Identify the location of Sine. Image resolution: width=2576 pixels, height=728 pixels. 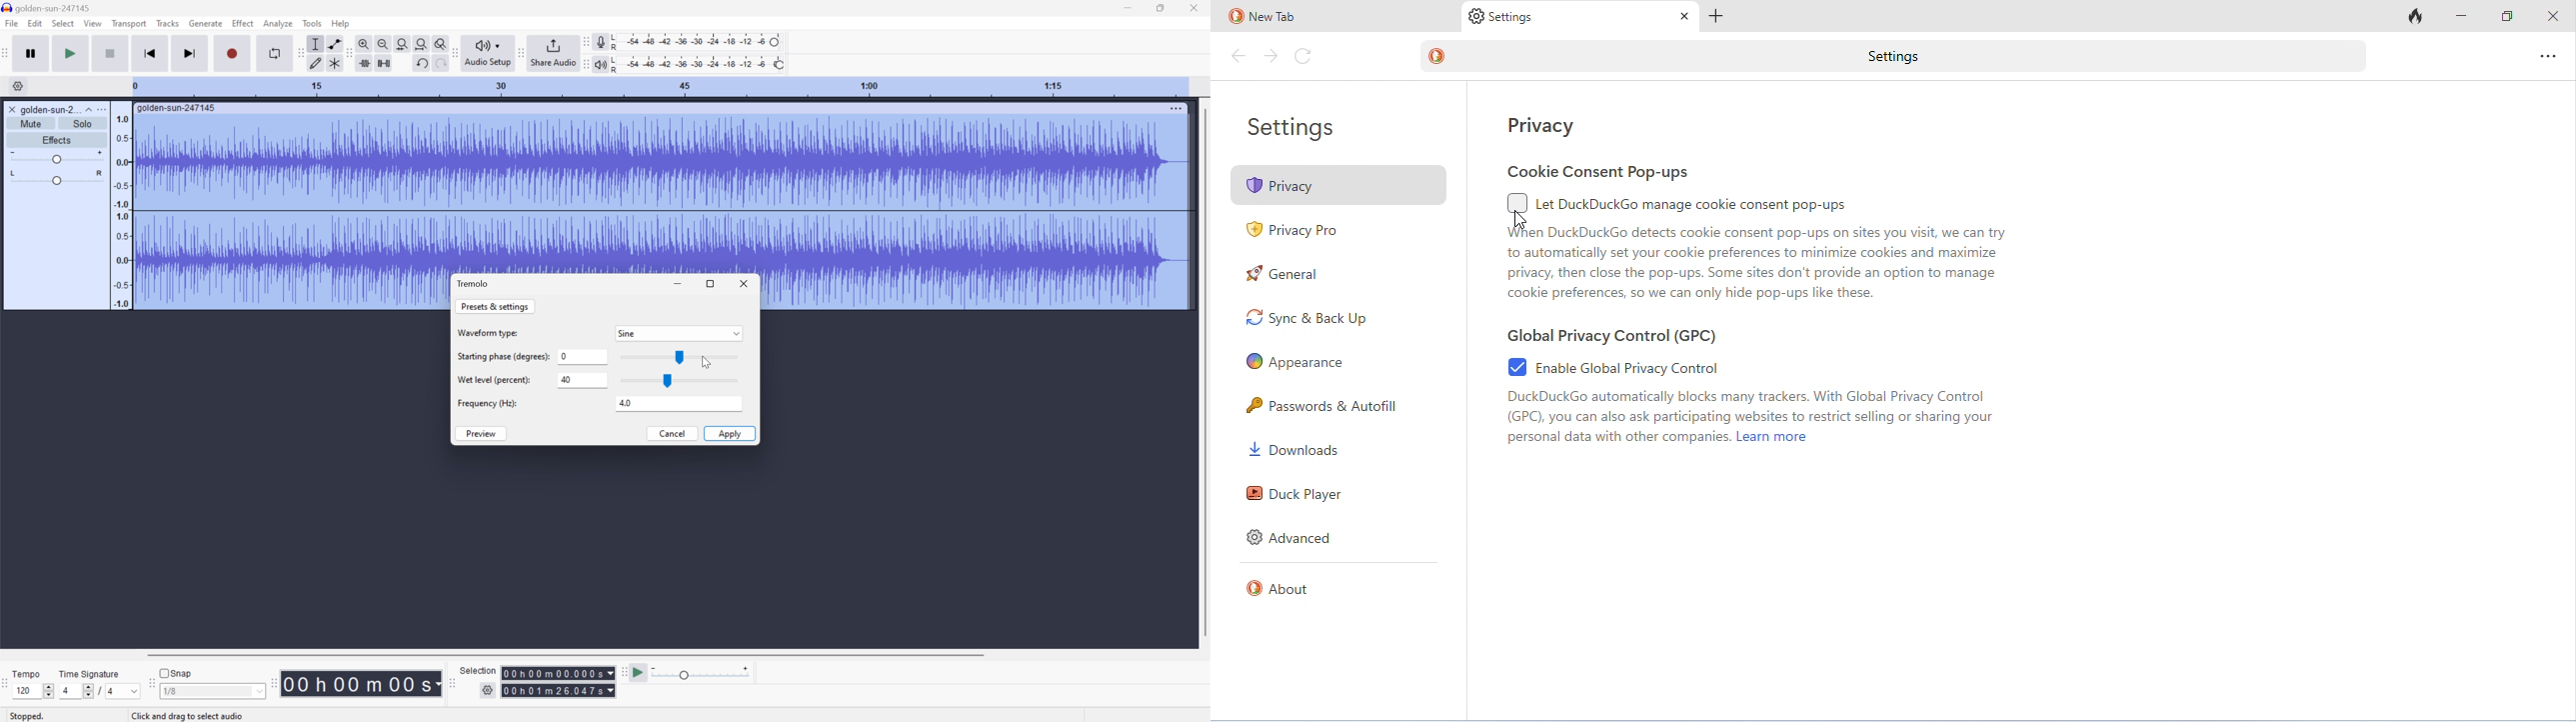
(670, 334).